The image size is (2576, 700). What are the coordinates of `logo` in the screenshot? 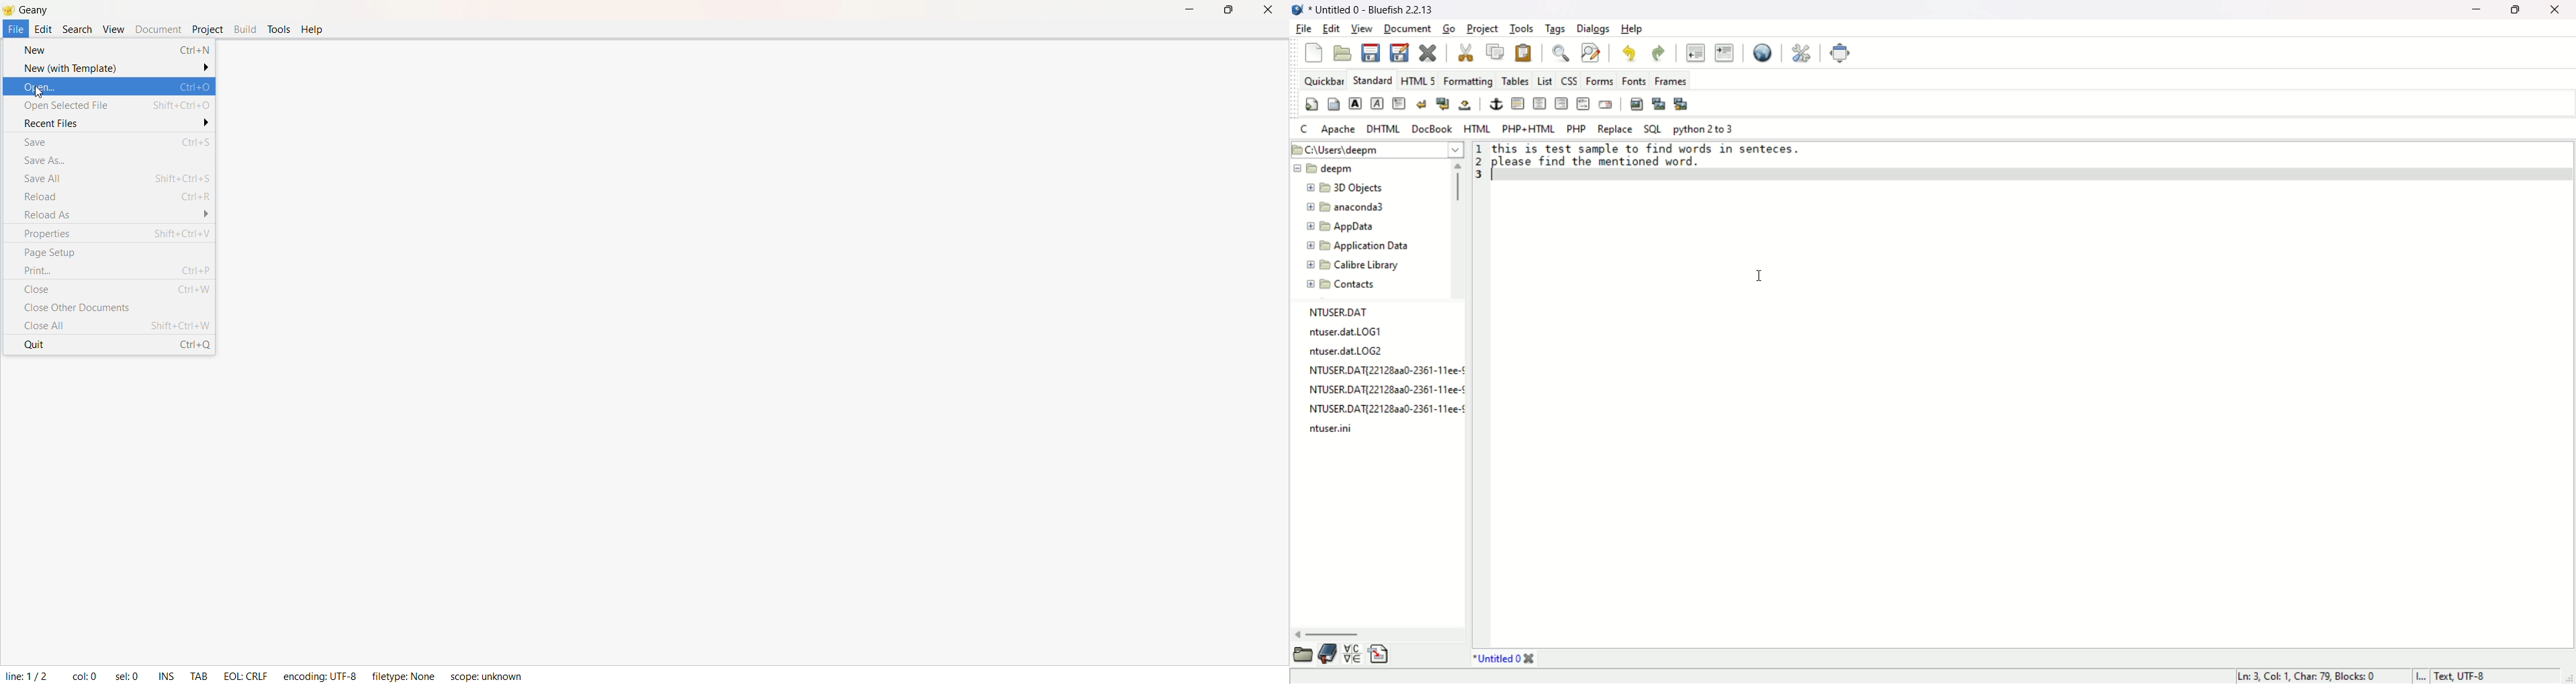 It's located at (1297, 9).